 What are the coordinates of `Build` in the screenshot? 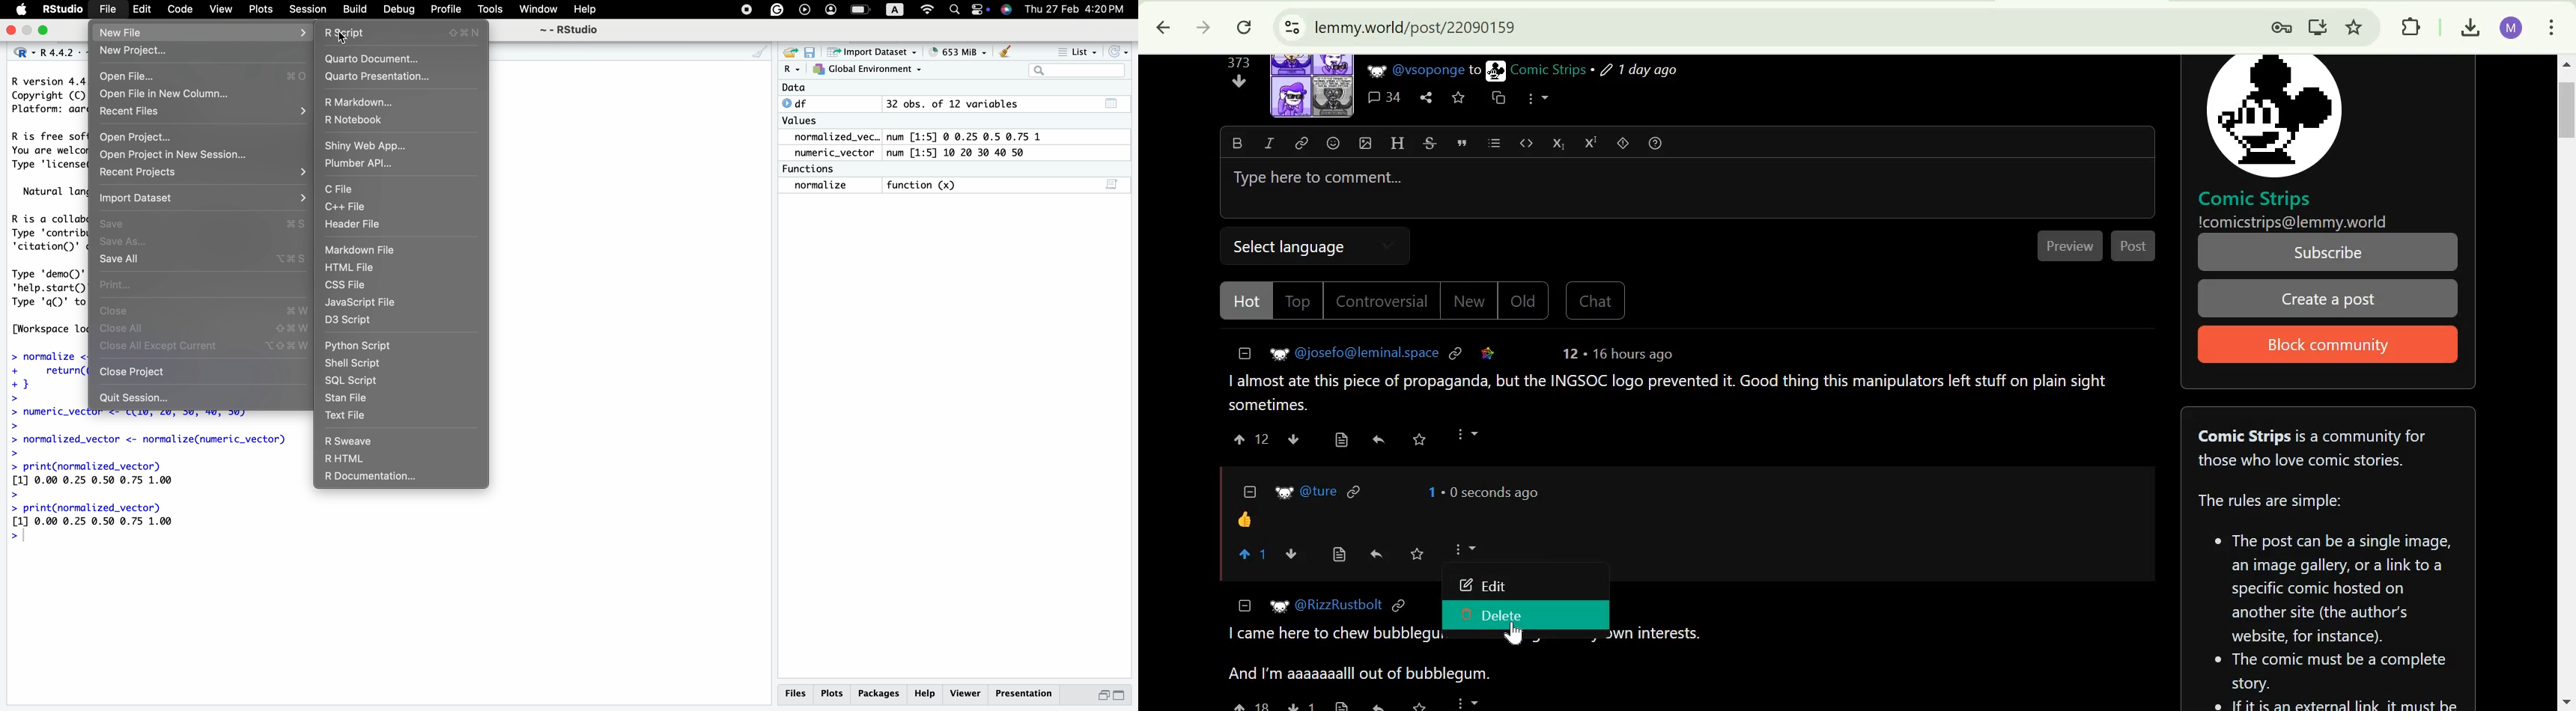 It's located at (354, 9).